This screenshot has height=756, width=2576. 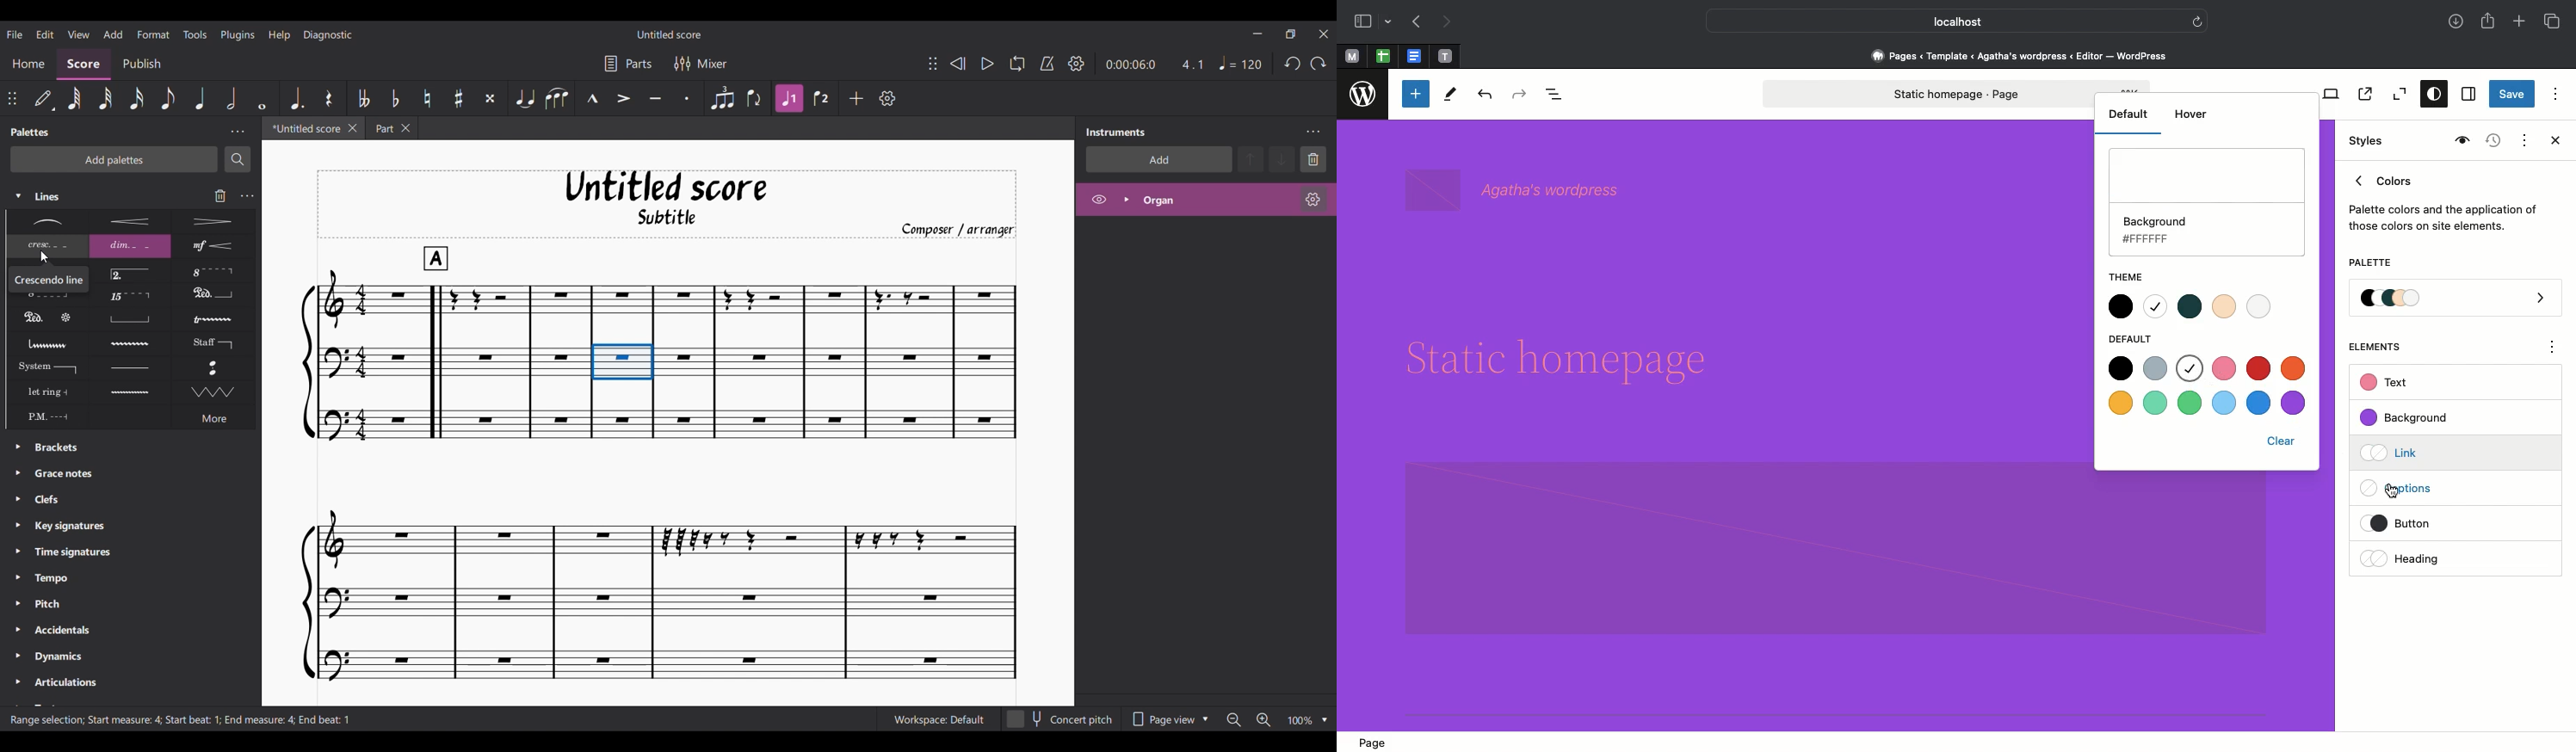 I want to click on Playback settings, so click(x=1077, y=63).